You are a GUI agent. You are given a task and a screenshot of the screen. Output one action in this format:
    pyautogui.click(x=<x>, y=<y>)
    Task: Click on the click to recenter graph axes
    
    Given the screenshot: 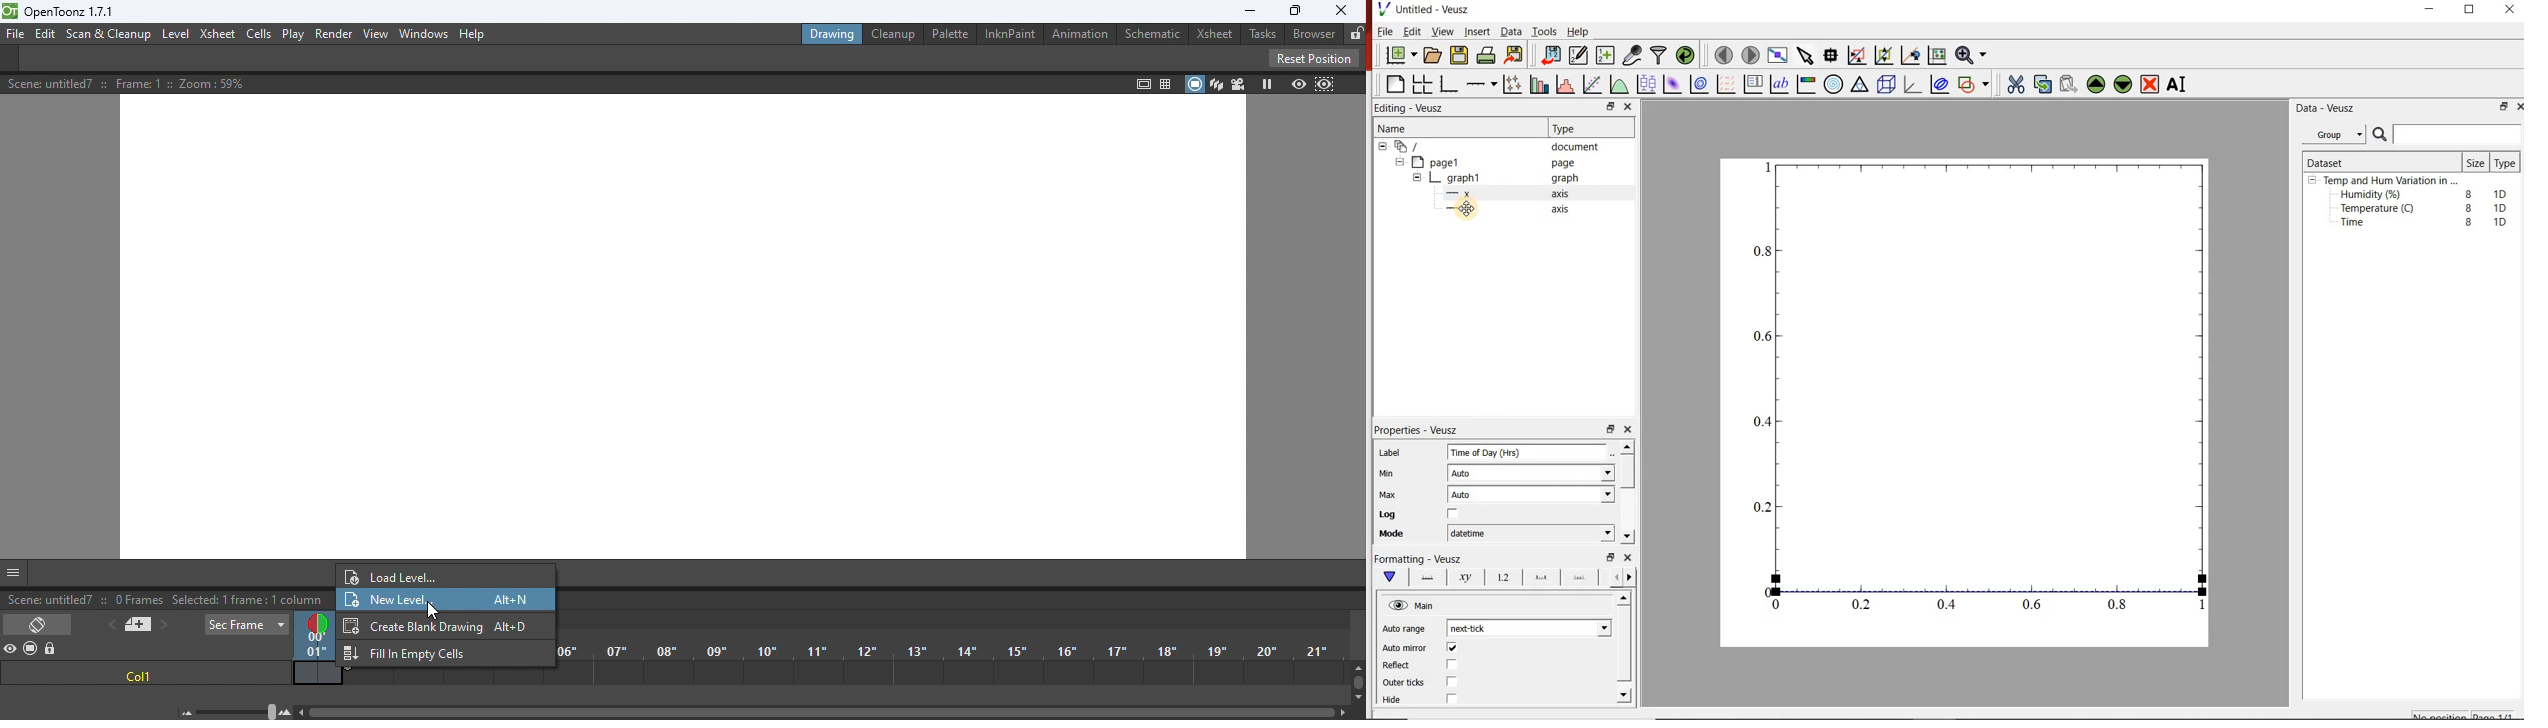 What is the action you would take?
    pyautogui.click(x=1911, y=55)
    